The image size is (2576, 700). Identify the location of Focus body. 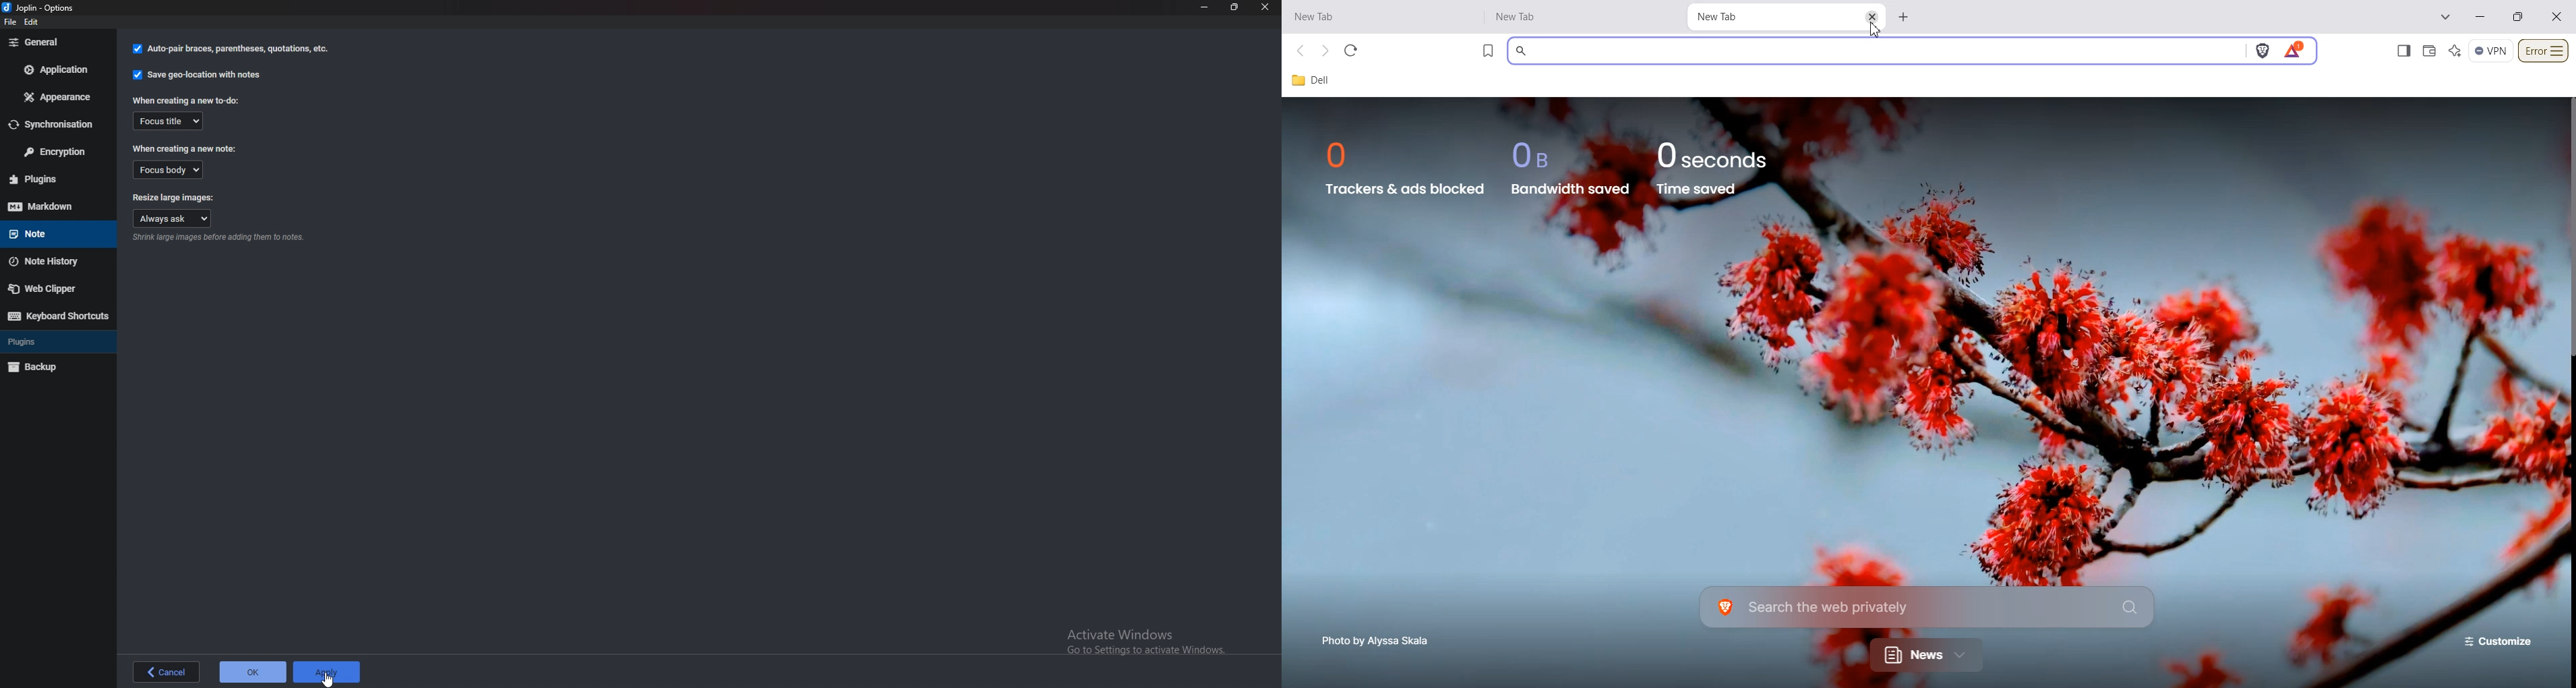
(172, 170).